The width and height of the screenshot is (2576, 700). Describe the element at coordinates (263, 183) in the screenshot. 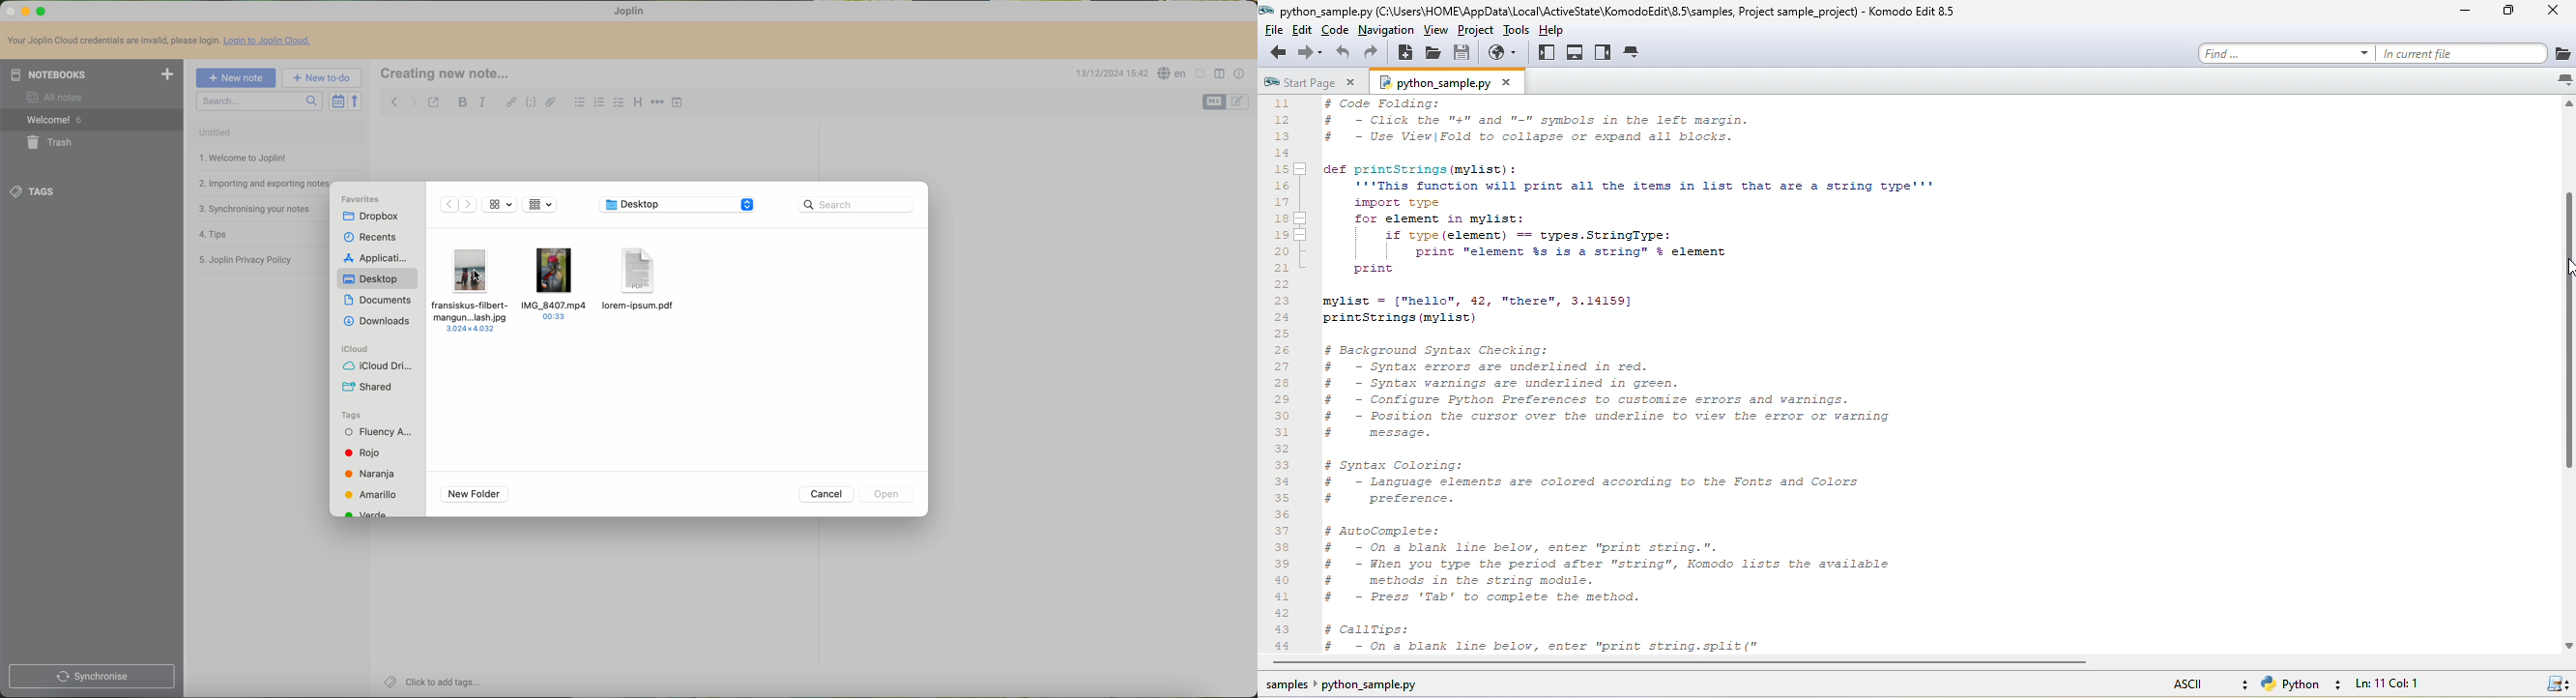

I see `importing and exporting notes` at that location.